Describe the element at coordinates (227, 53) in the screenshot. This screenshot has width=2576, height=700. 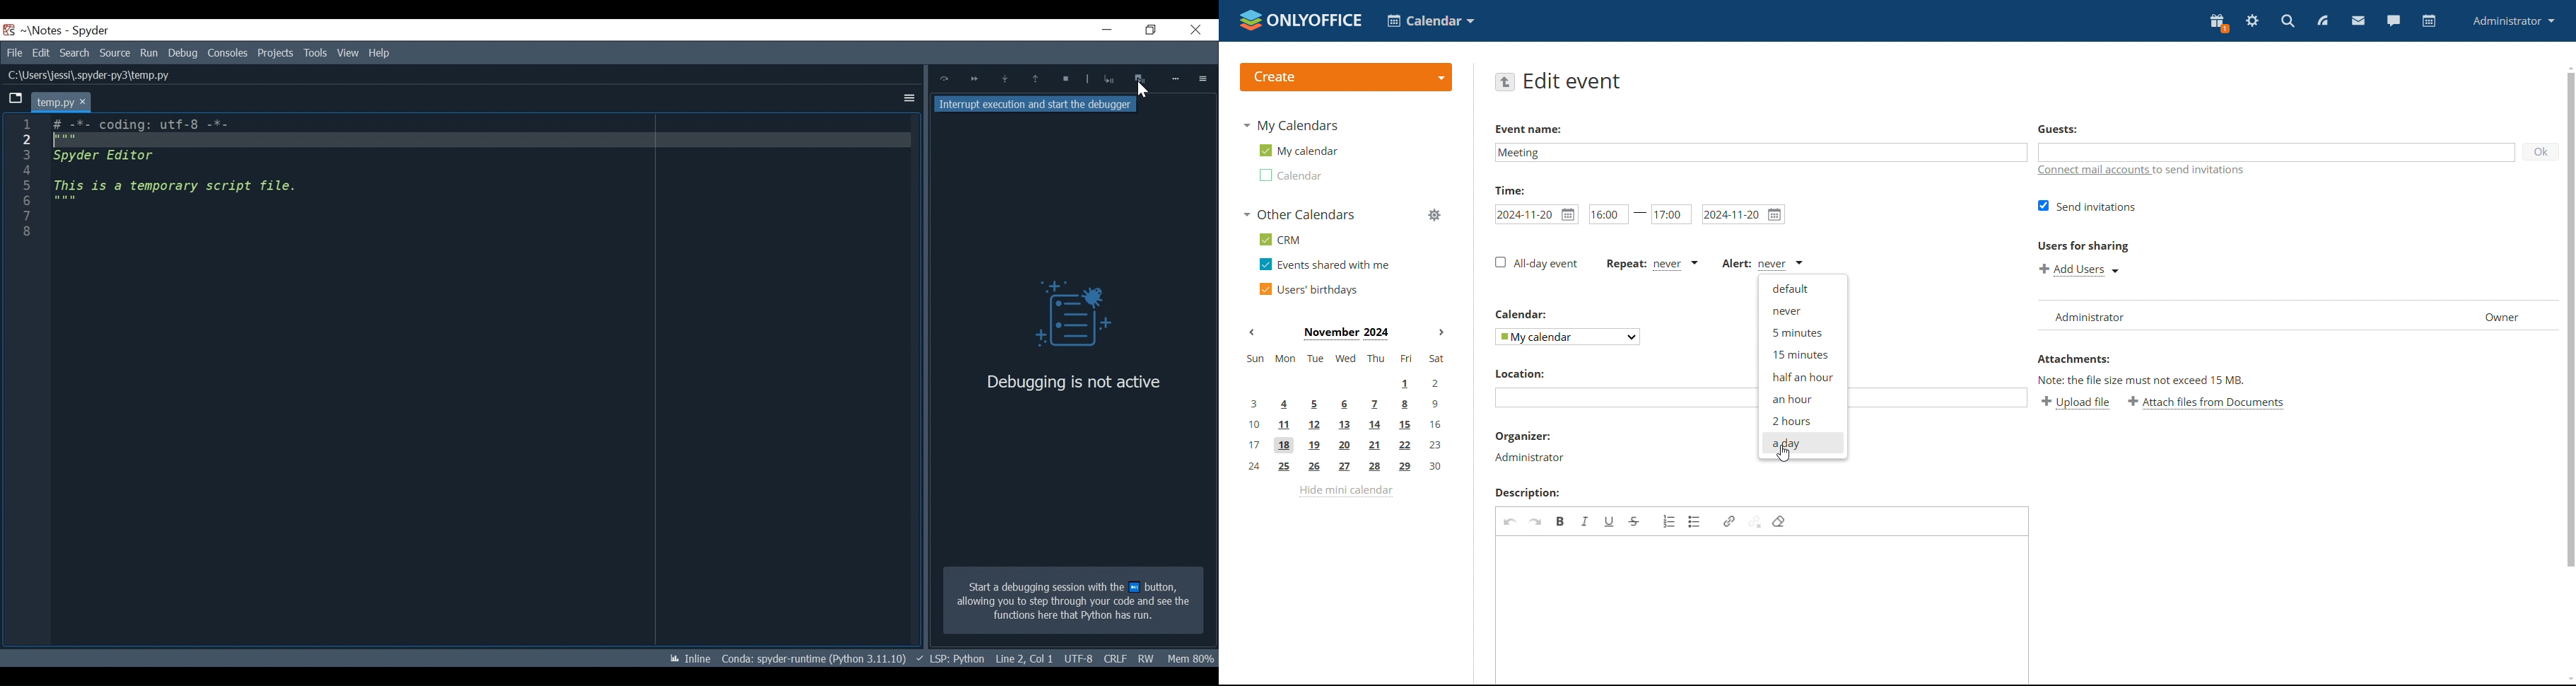
I see `Consoles` at that location.